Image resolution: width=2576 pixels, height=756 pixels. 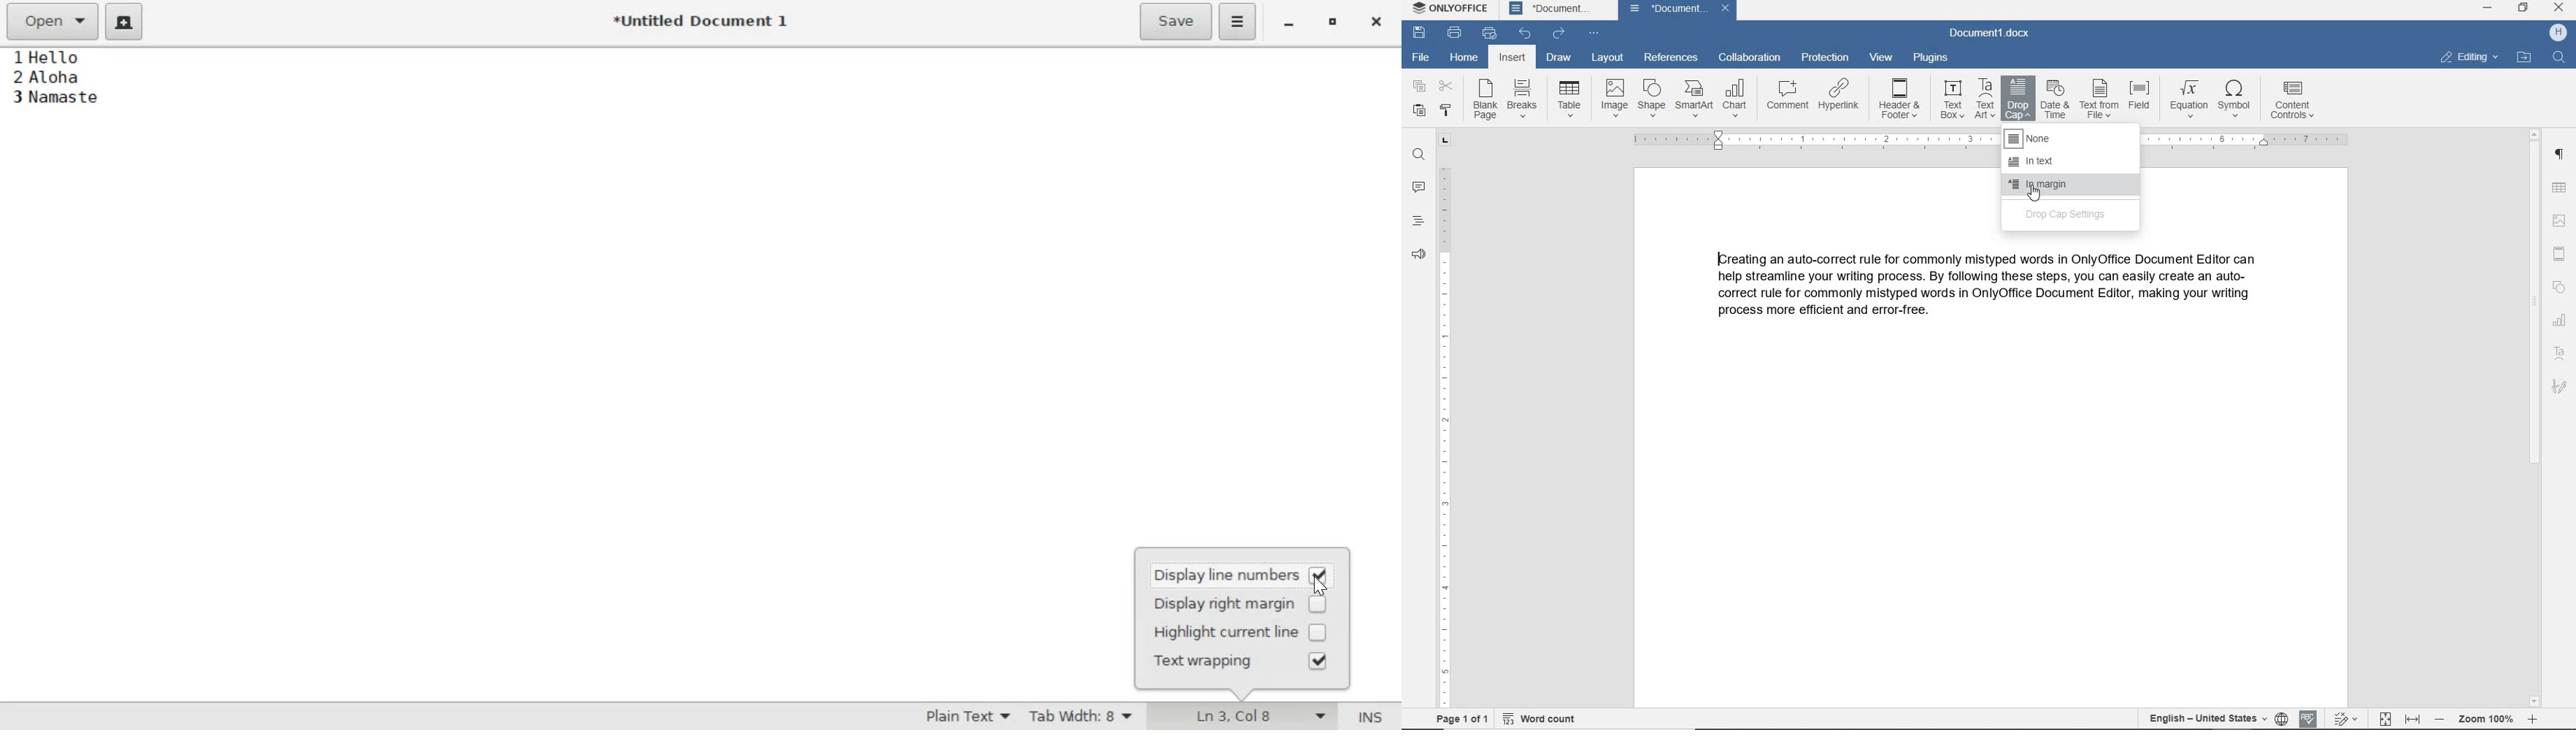 I want to click on text art, so click(x=2561, y=353).